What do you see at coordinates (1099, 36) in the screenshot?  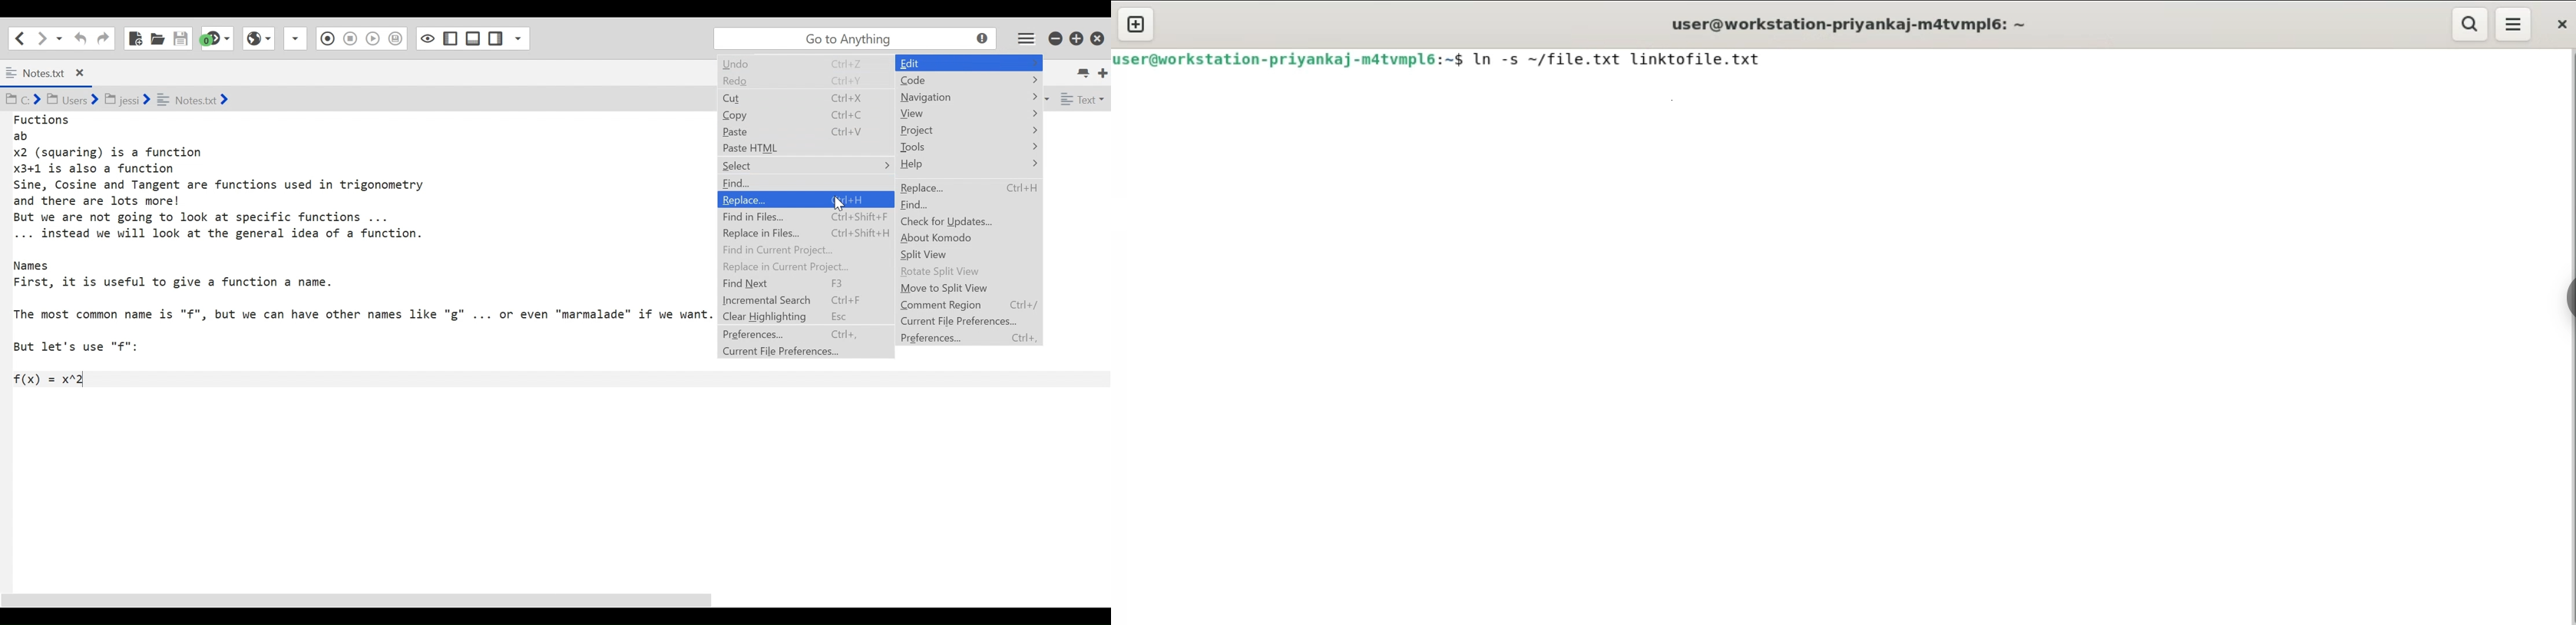 I see `Close` at bounding box center [1099, 36].